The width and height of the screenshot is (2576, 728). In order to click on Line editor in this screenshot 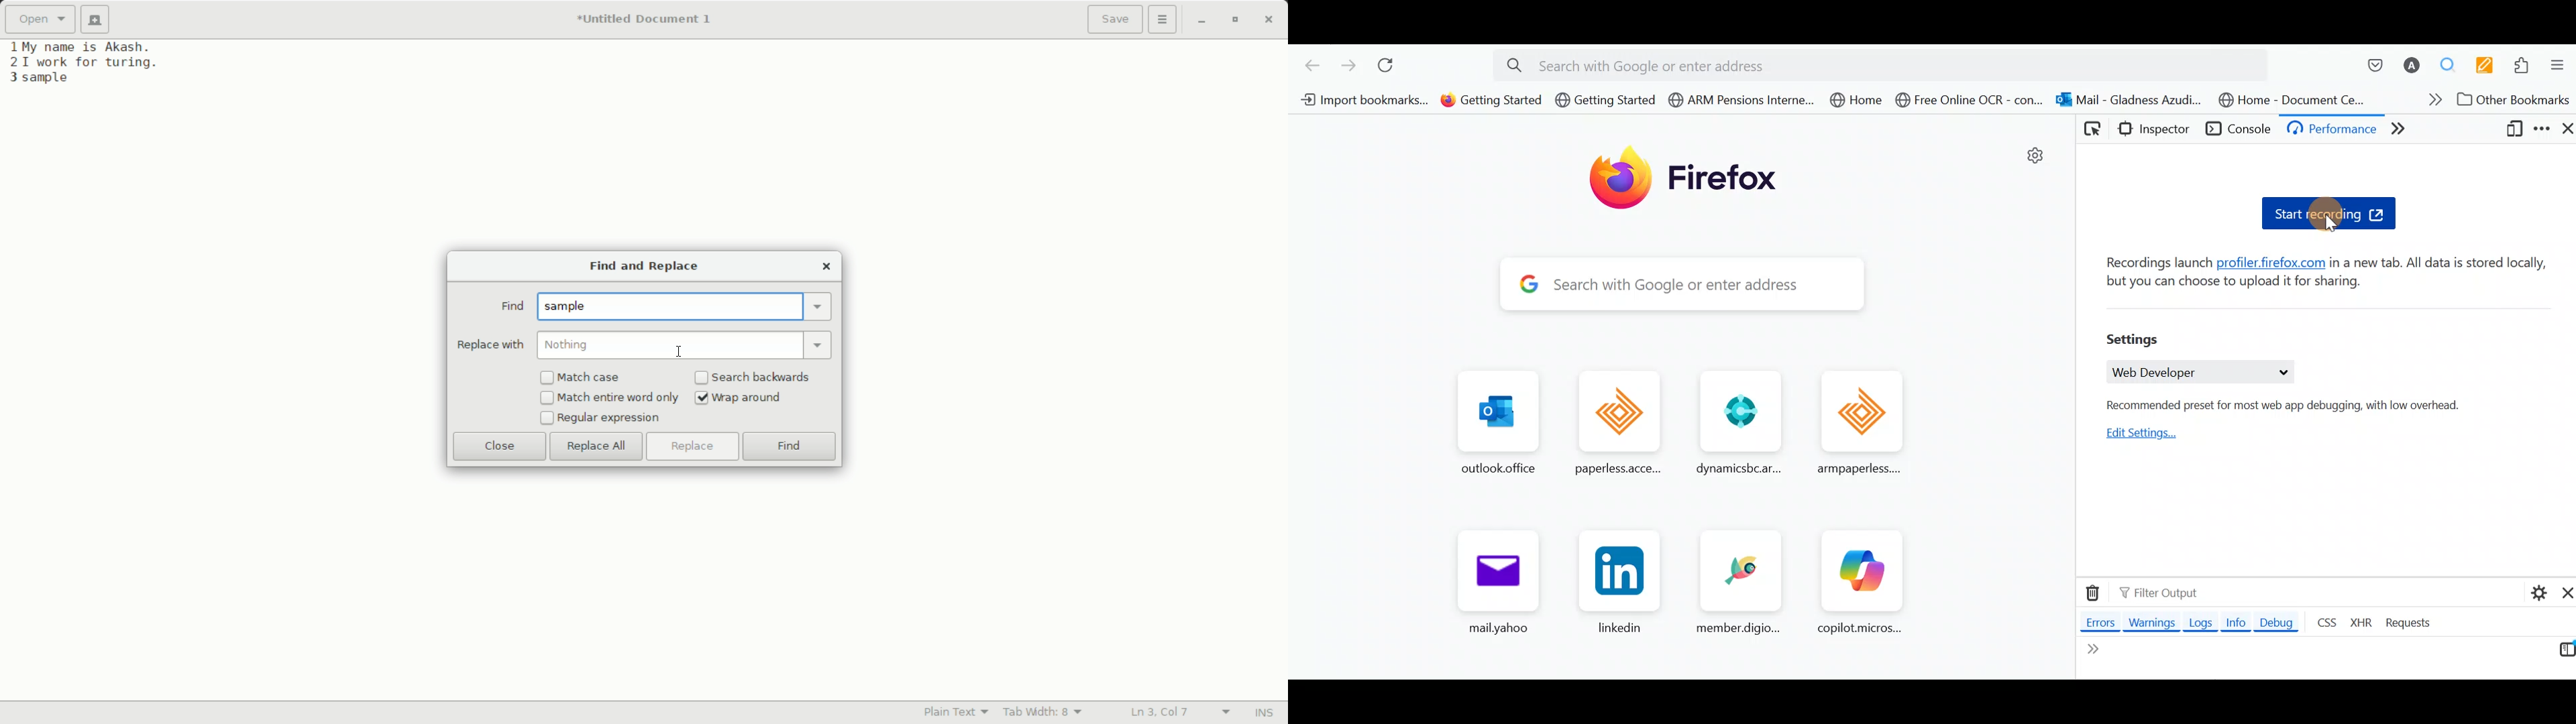, I will do `click(2168, 661)`.